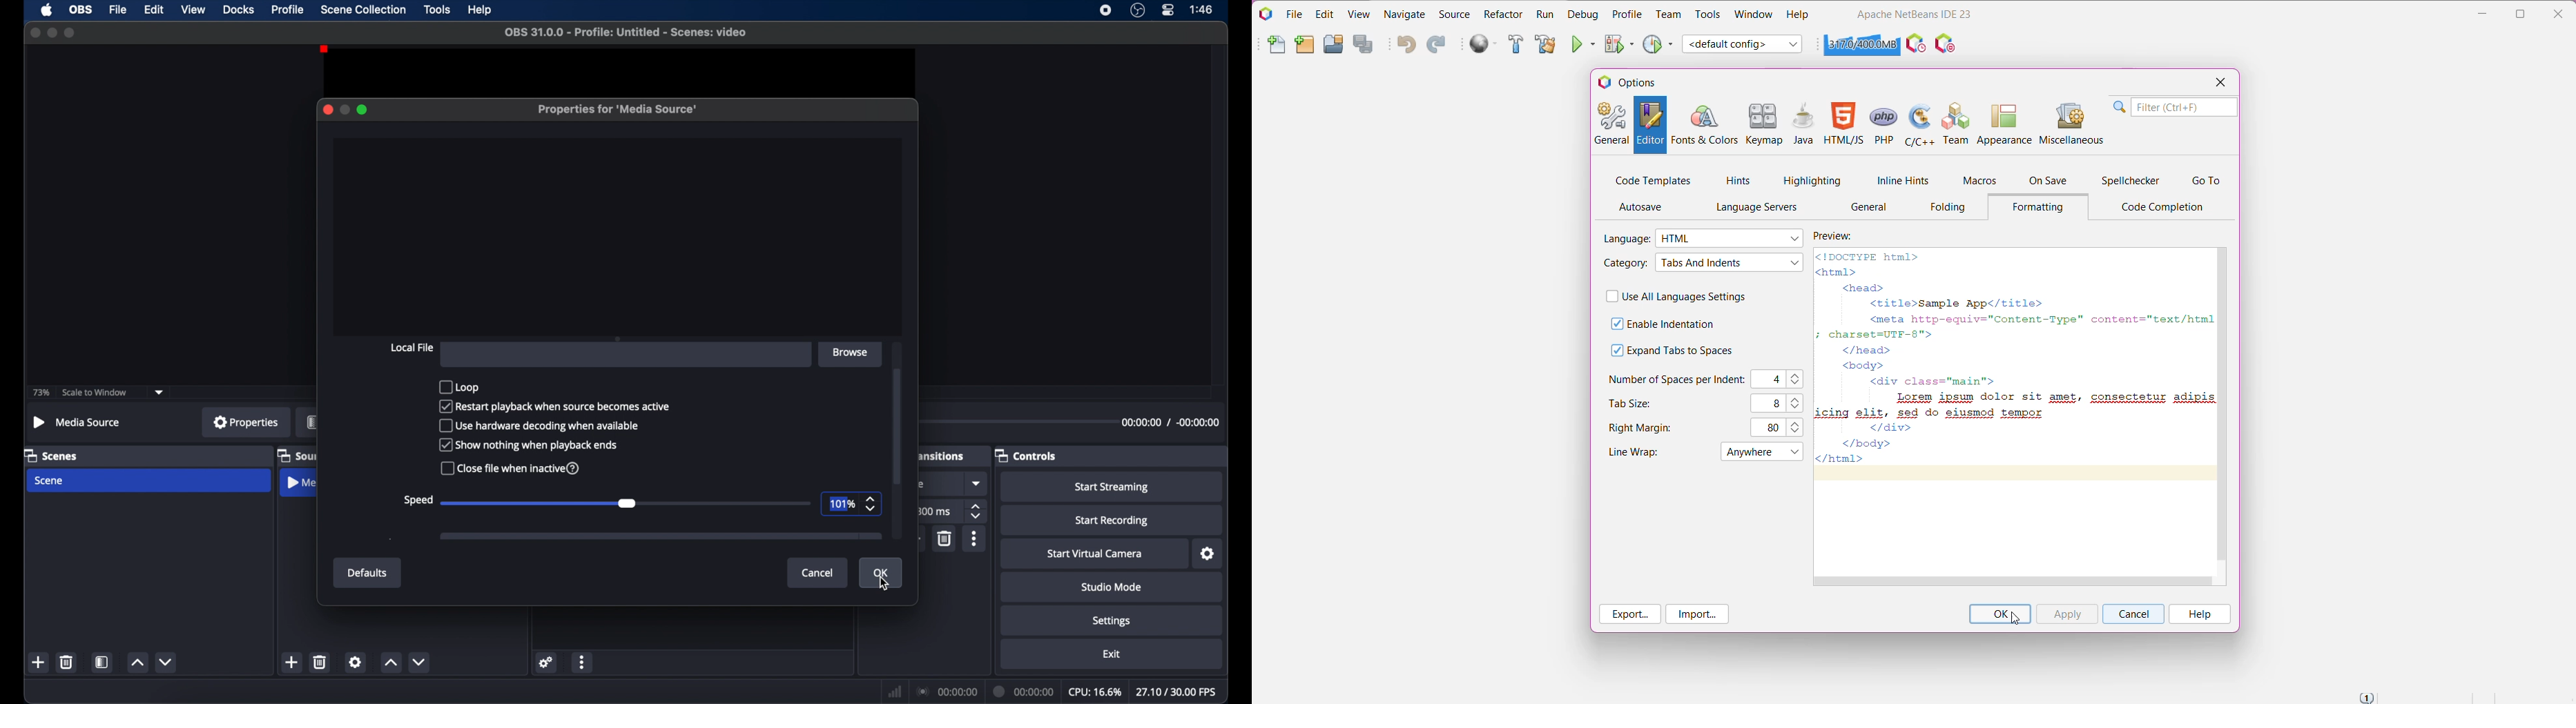 The height and width of the screenshot is (728, 2576). I want to click on apple icon, so click(48, 10).